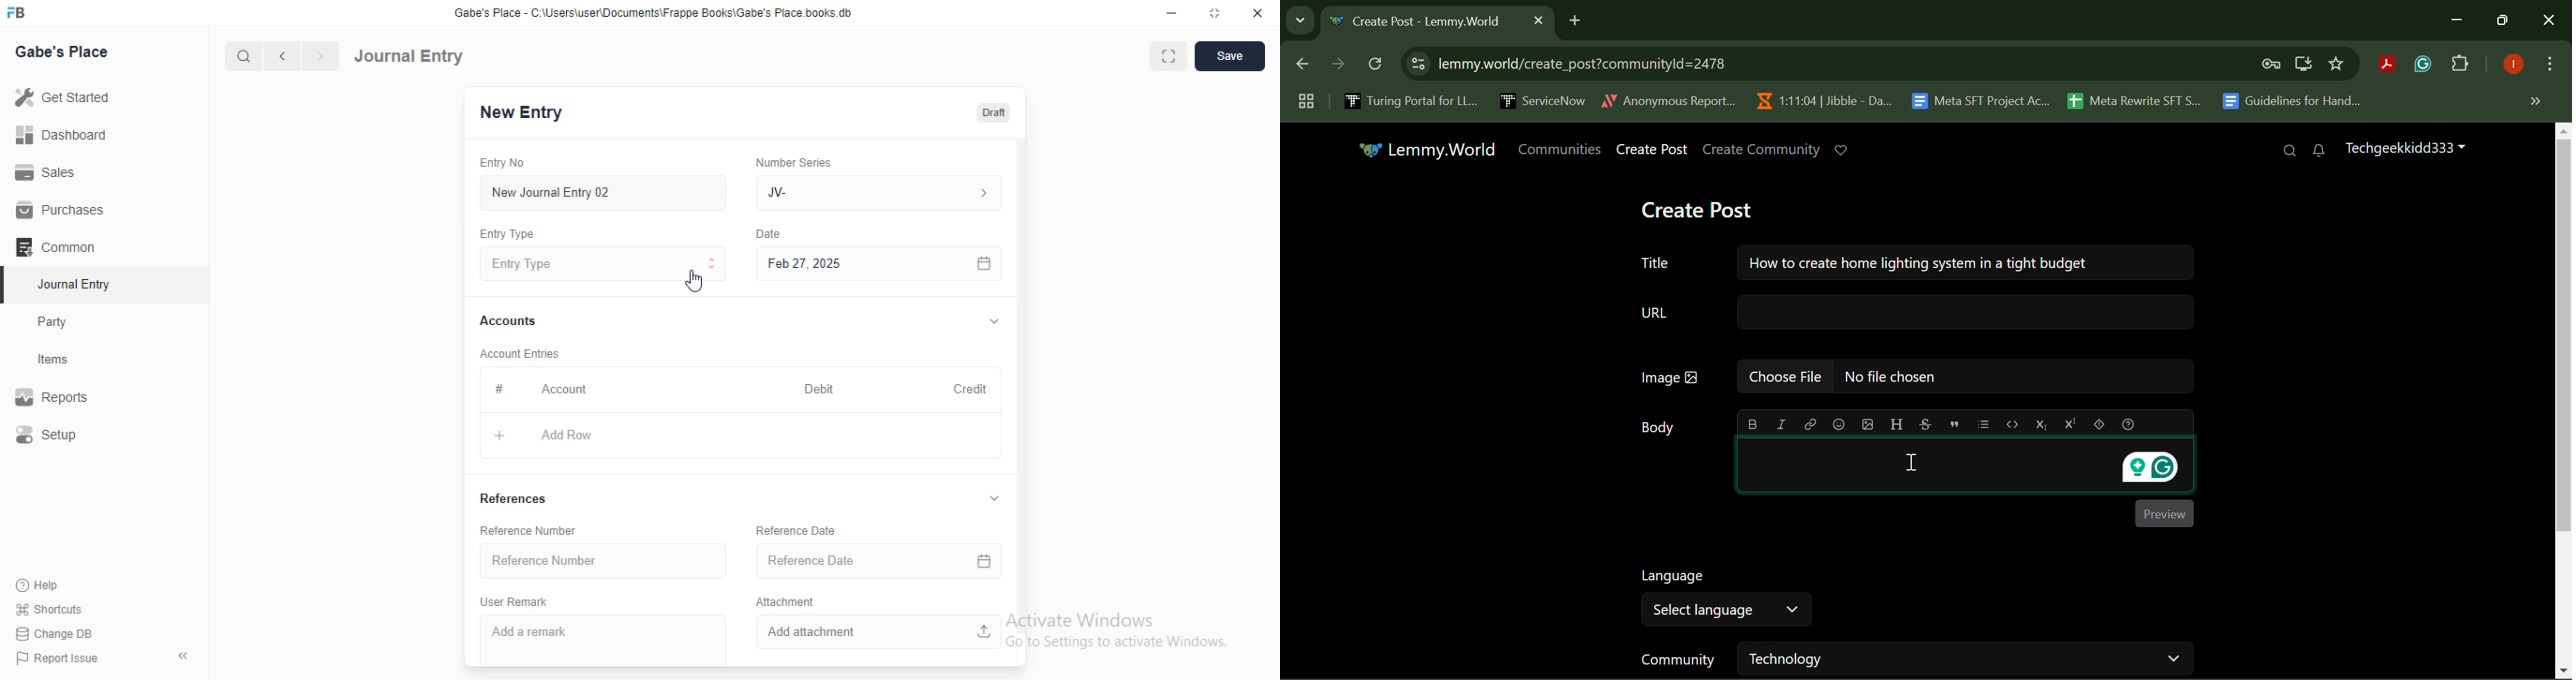  I want to click on | Report Issue, so click(59, 658).